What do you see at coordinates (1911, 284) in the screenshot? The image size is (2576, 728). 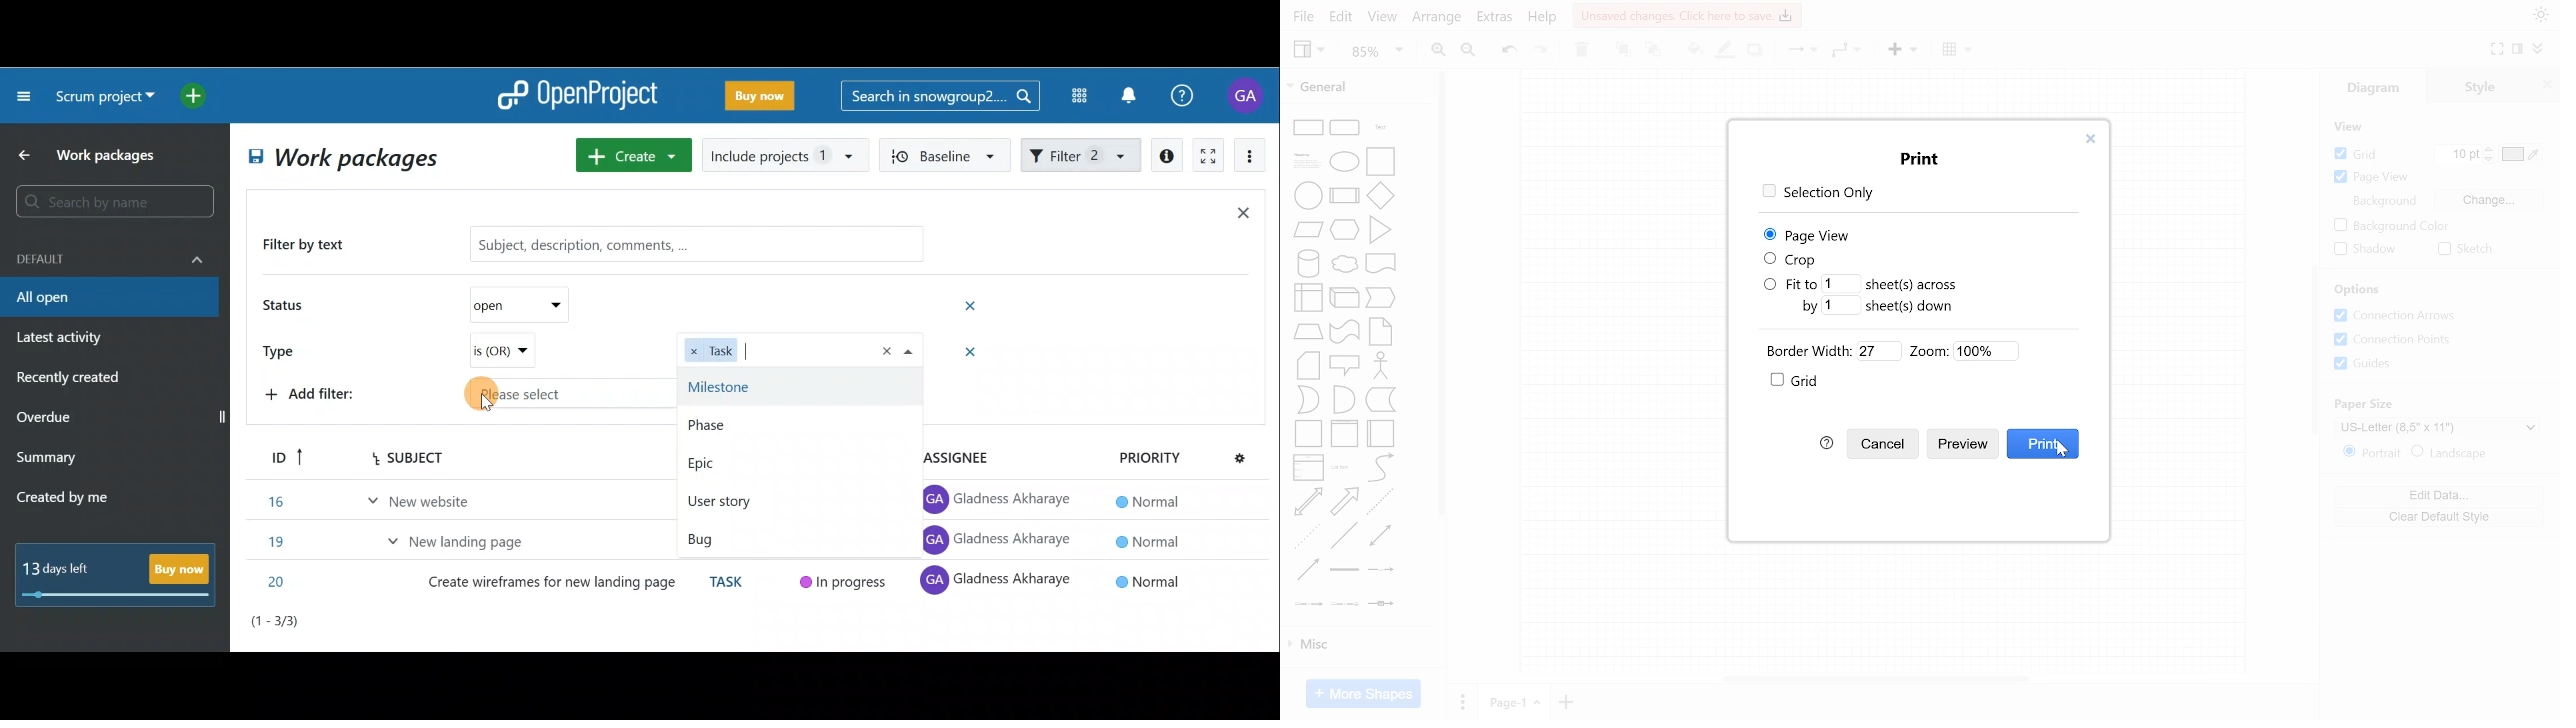 I see `sheet(s) across` at bounding box center [1911, 284].